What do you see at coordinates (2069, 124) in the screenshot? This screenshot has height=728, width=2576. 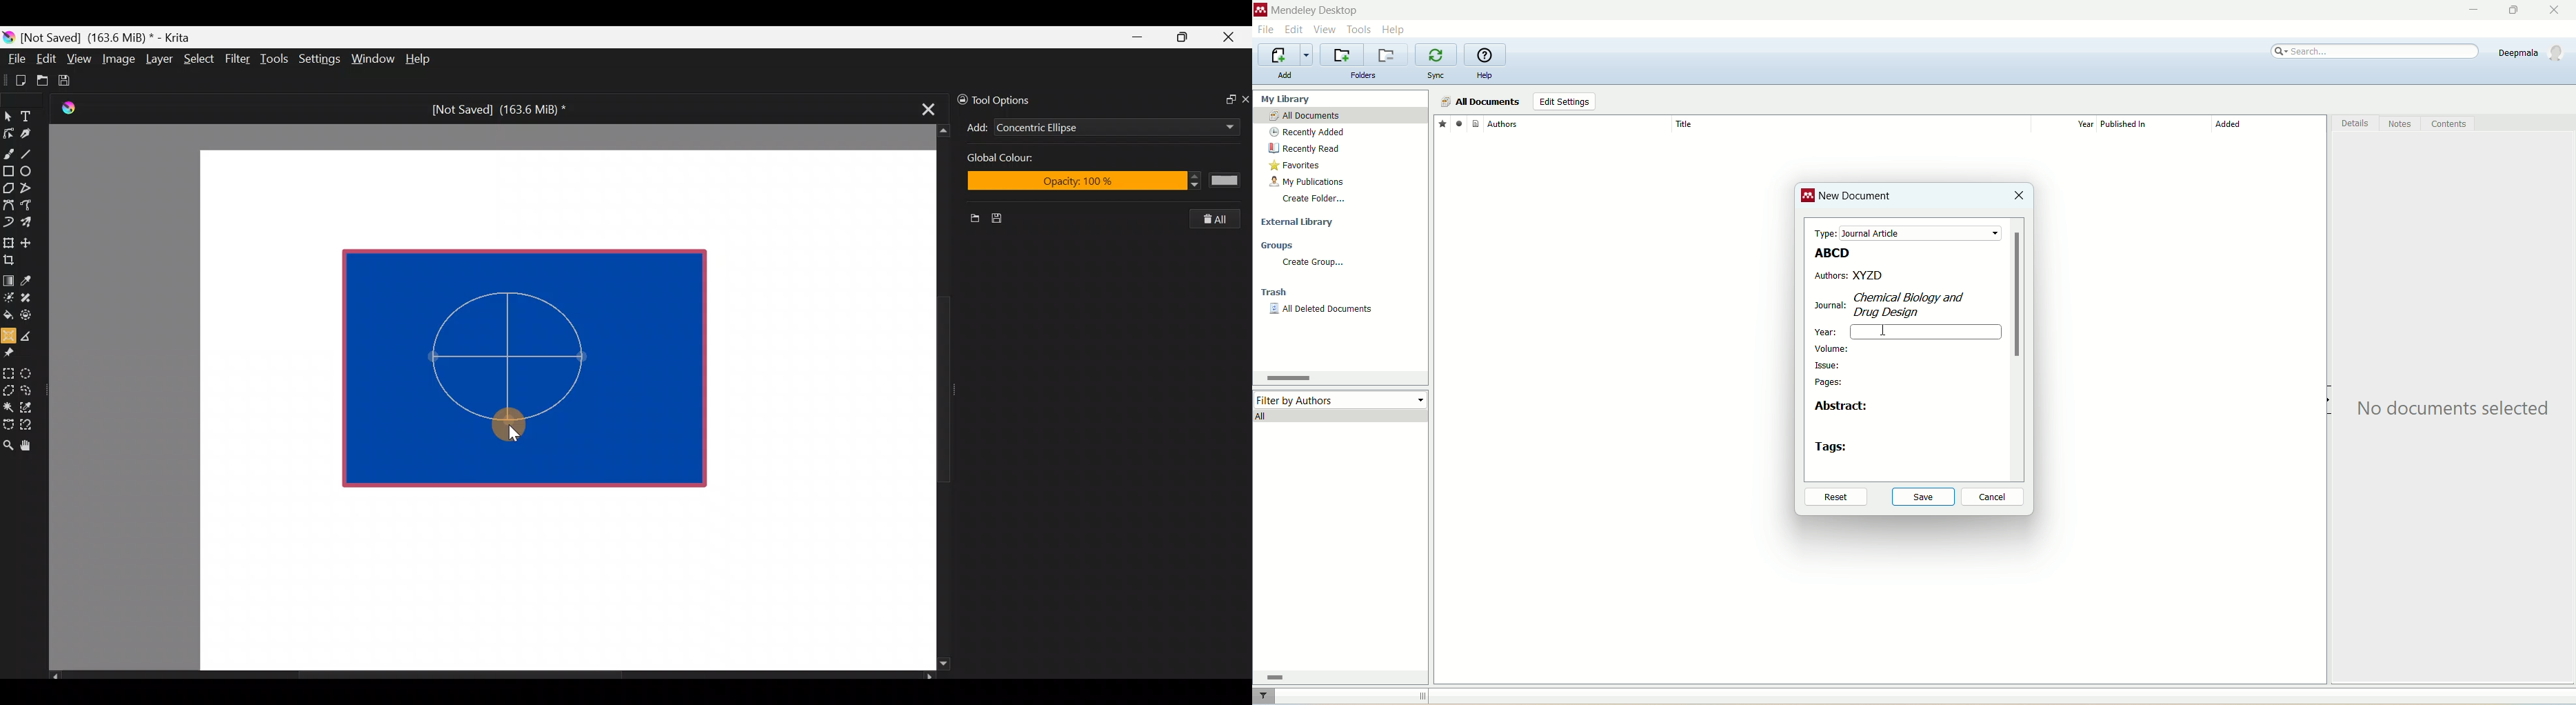 I see `year` at bounding box center [2069, 124].